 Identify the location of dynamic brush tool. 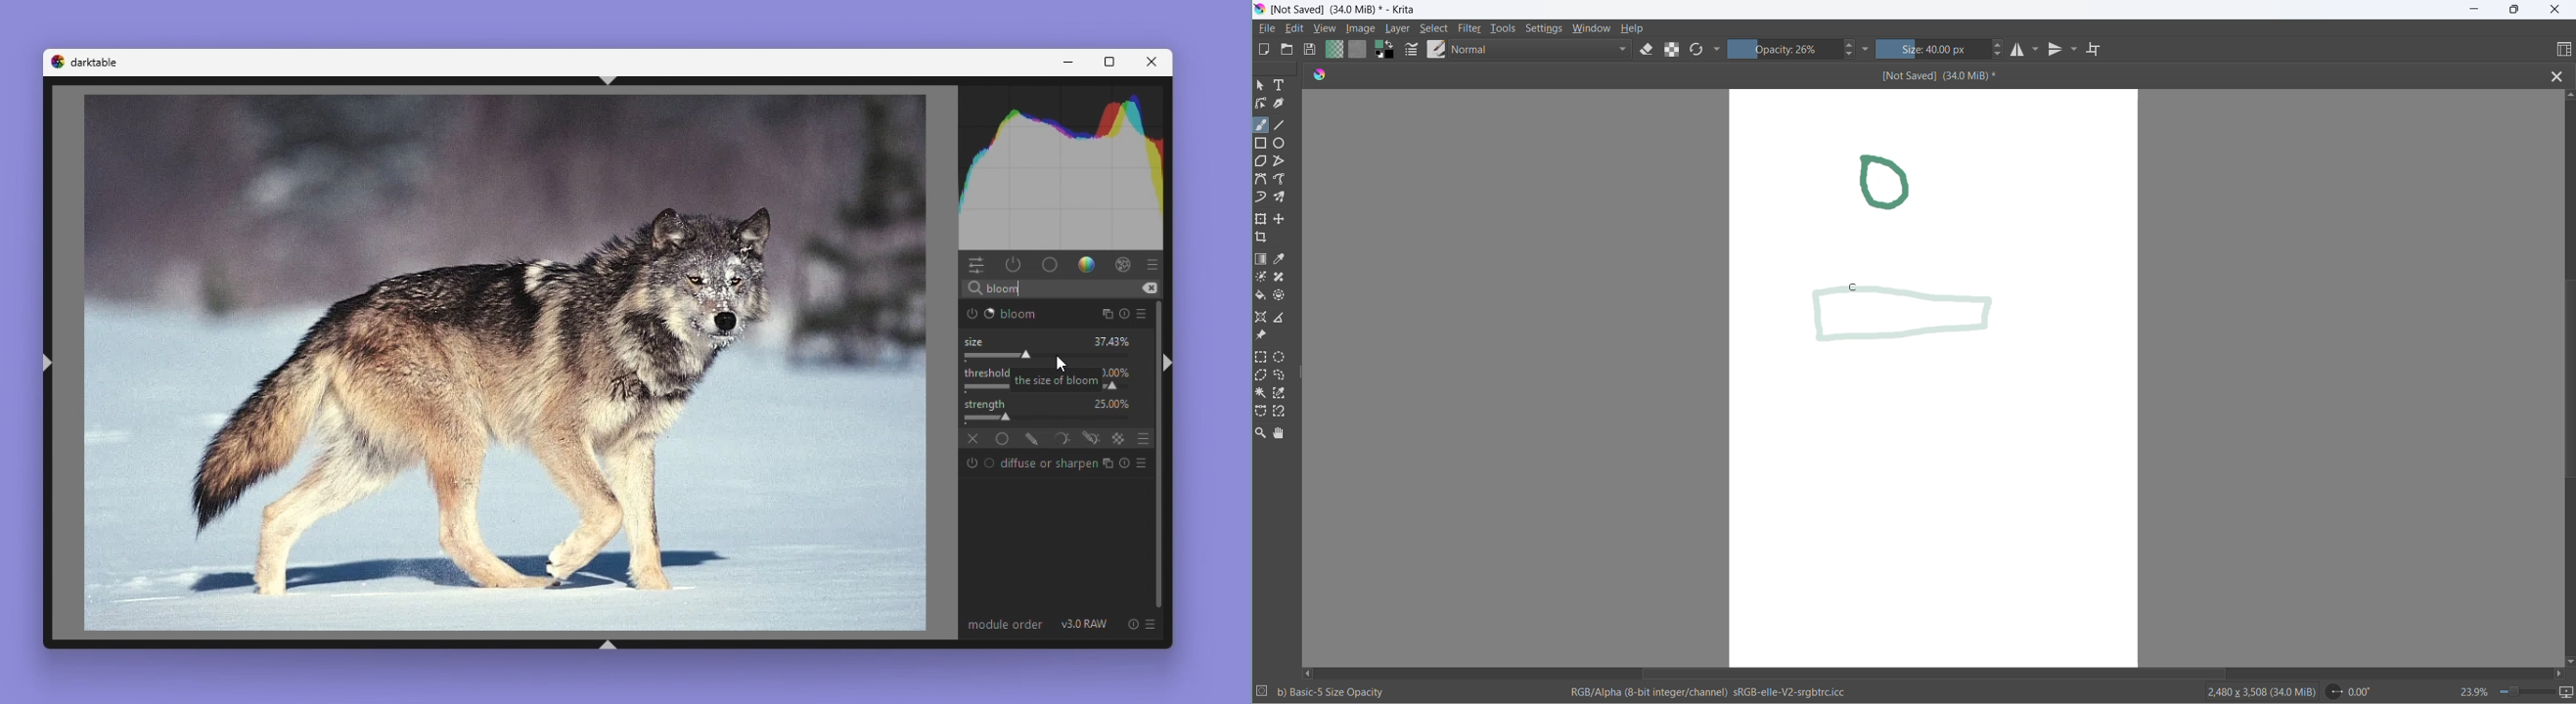
(1263, 197).